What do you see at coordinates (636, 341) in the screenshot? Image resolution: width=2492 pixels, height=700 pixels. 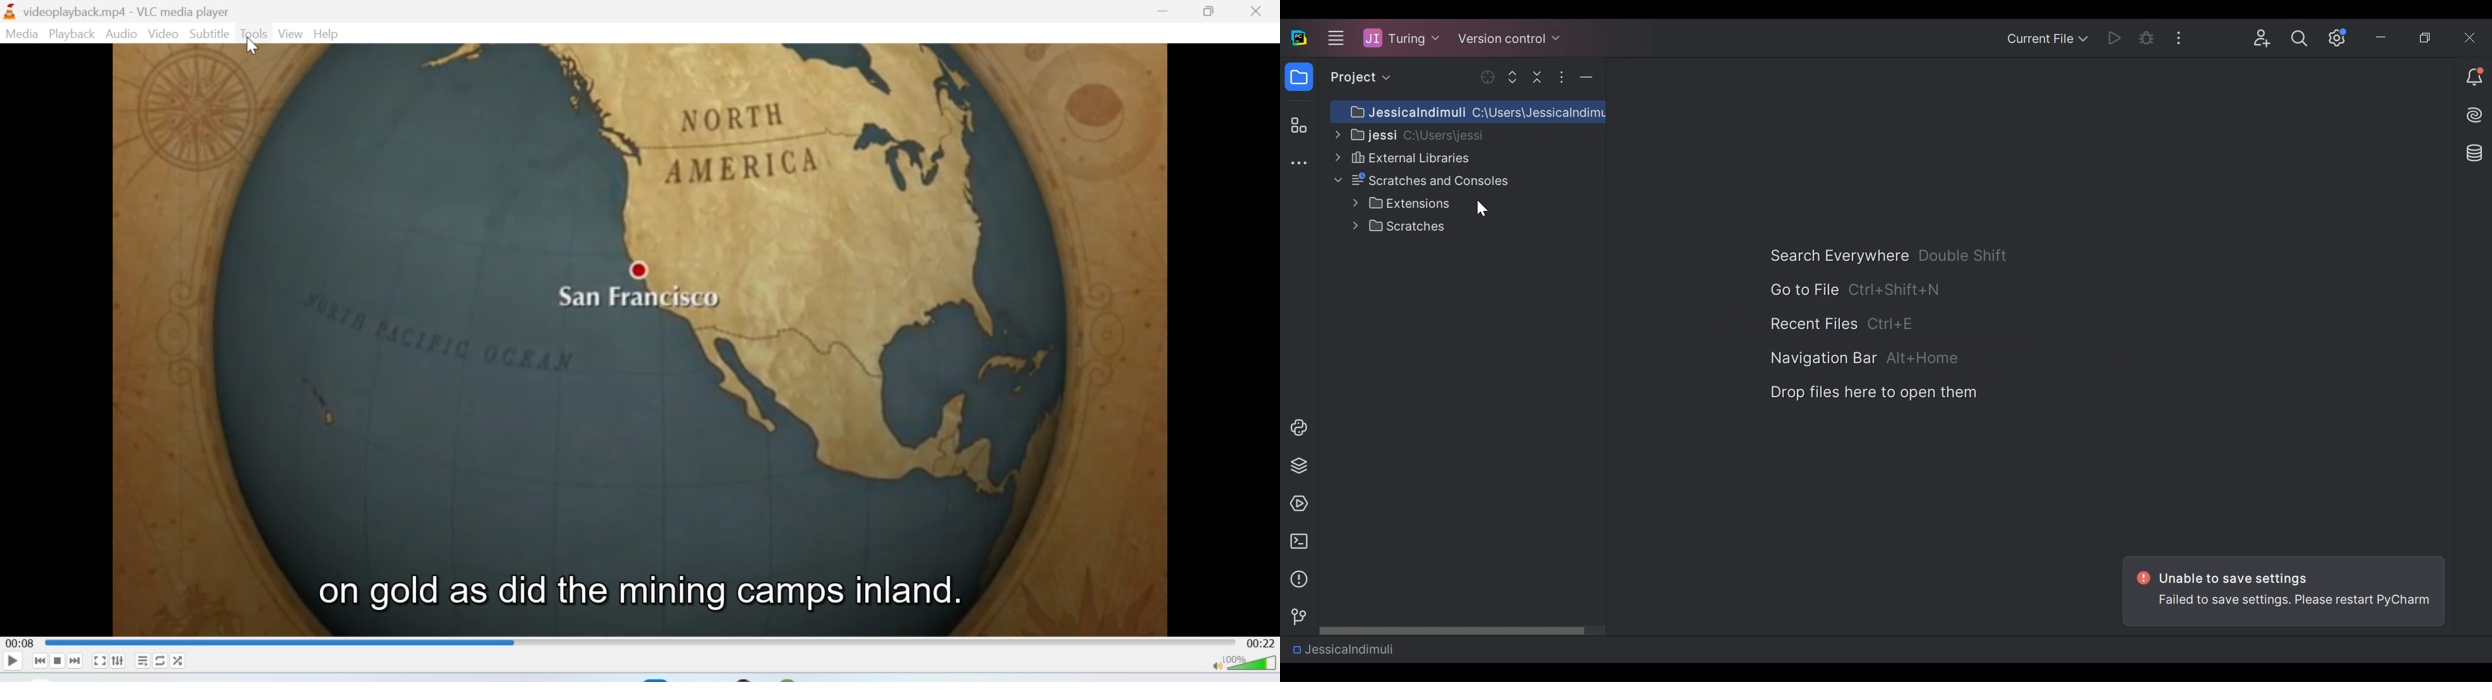 I see `Video playback` at bounding box center [636, 341].